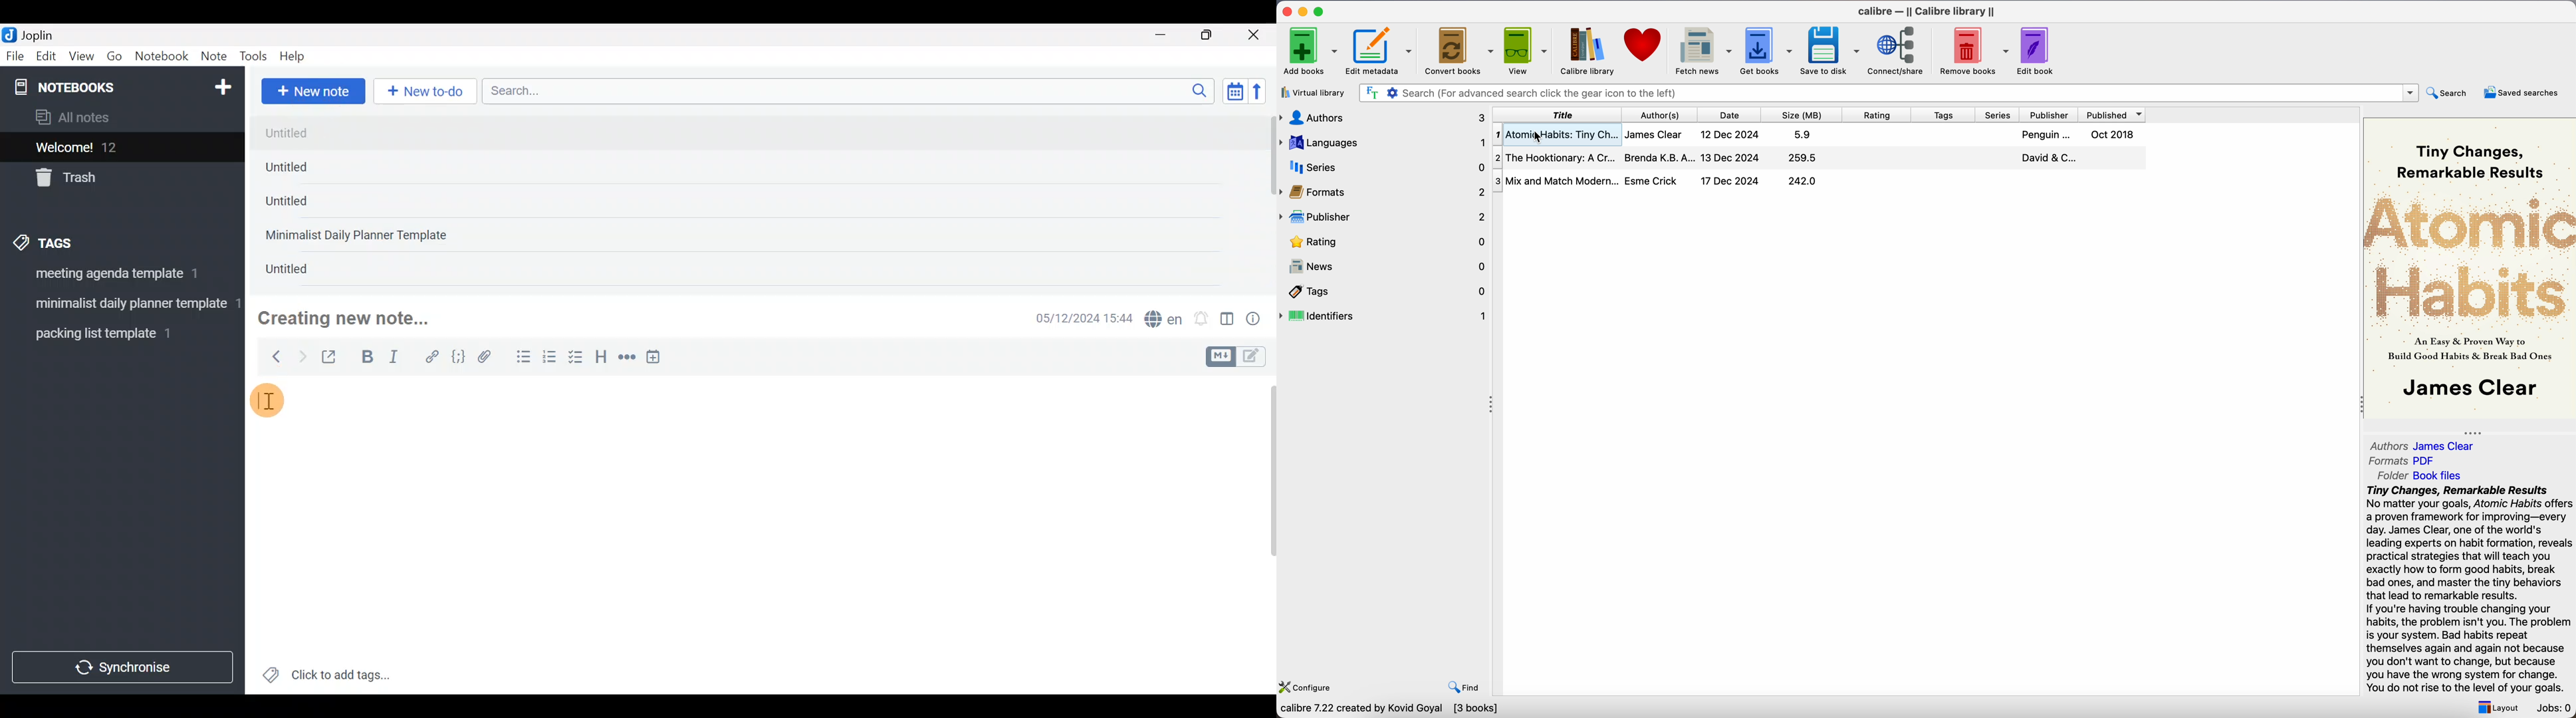 Image resolution: width=2576 pixels, height=728 pixels. Describe the element at coordinates (1659, 158) in the screenshot. I see `Brenda K.B.A...` at that location.